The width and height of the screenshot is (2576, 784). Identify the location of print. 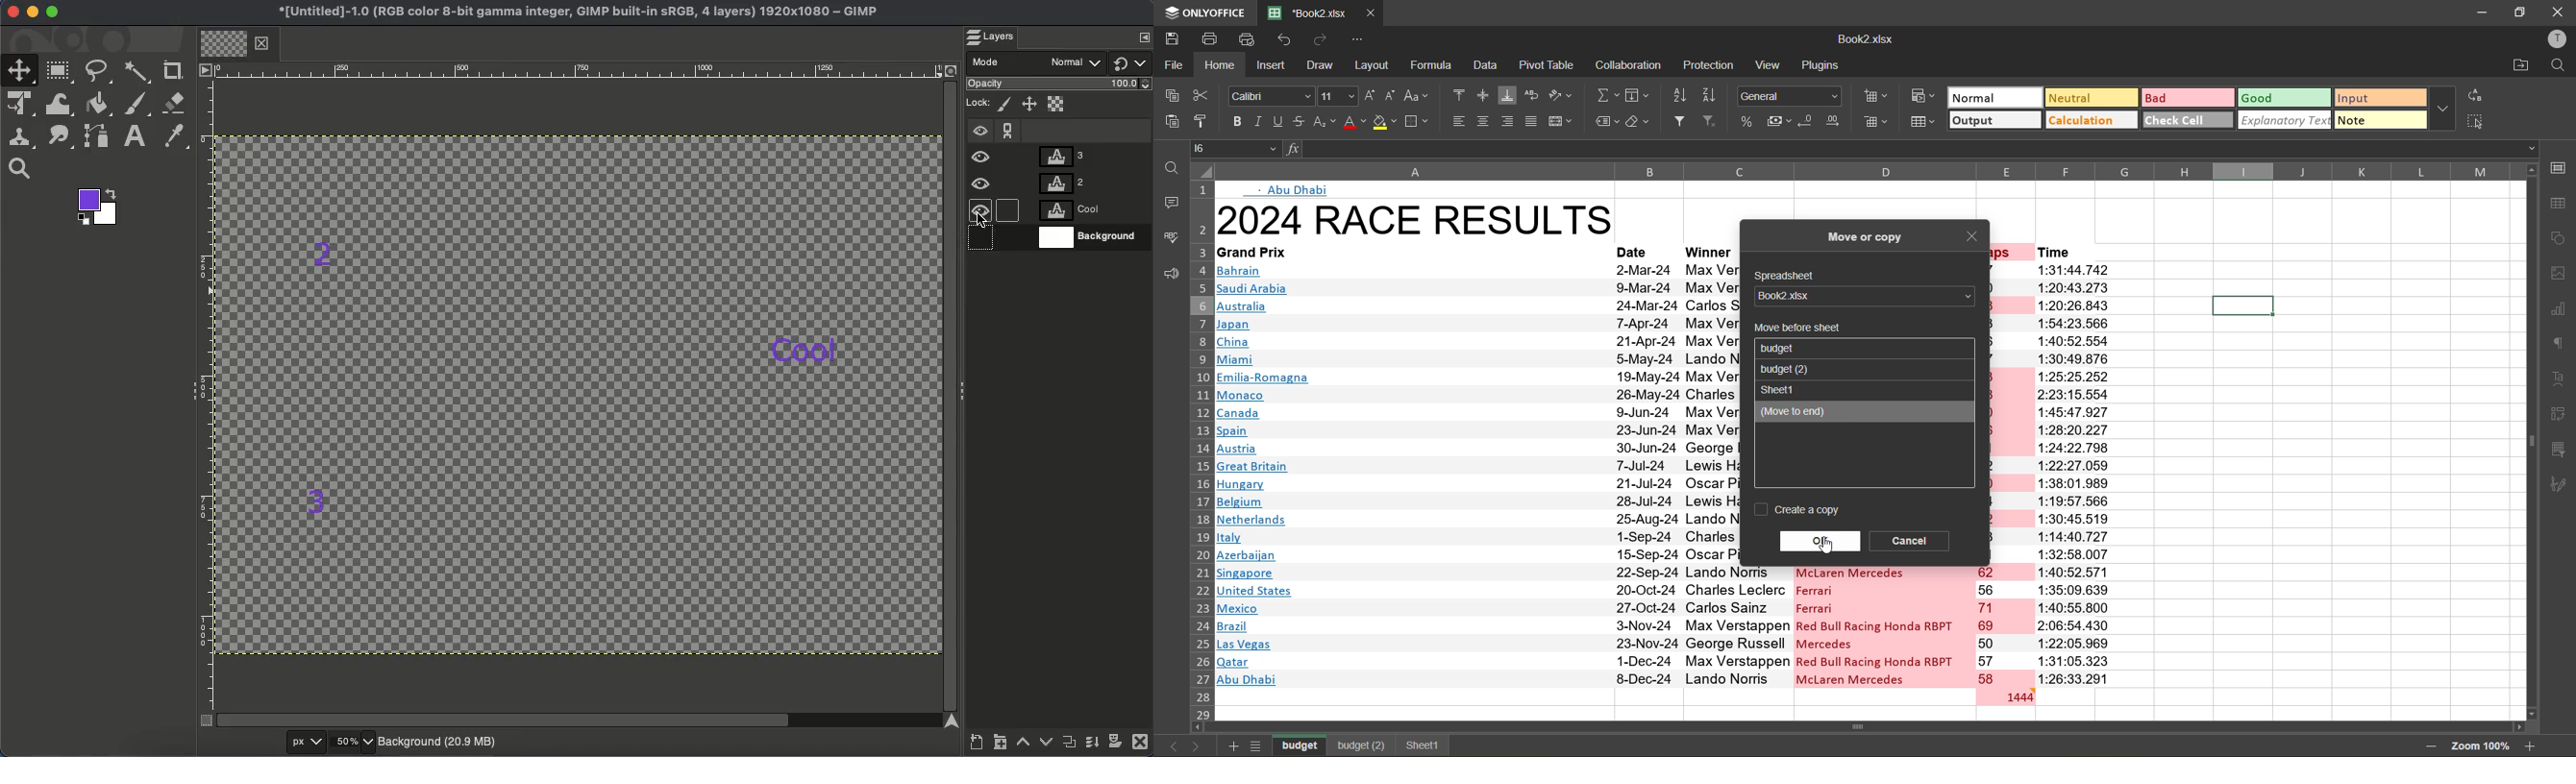
(1215, 39).